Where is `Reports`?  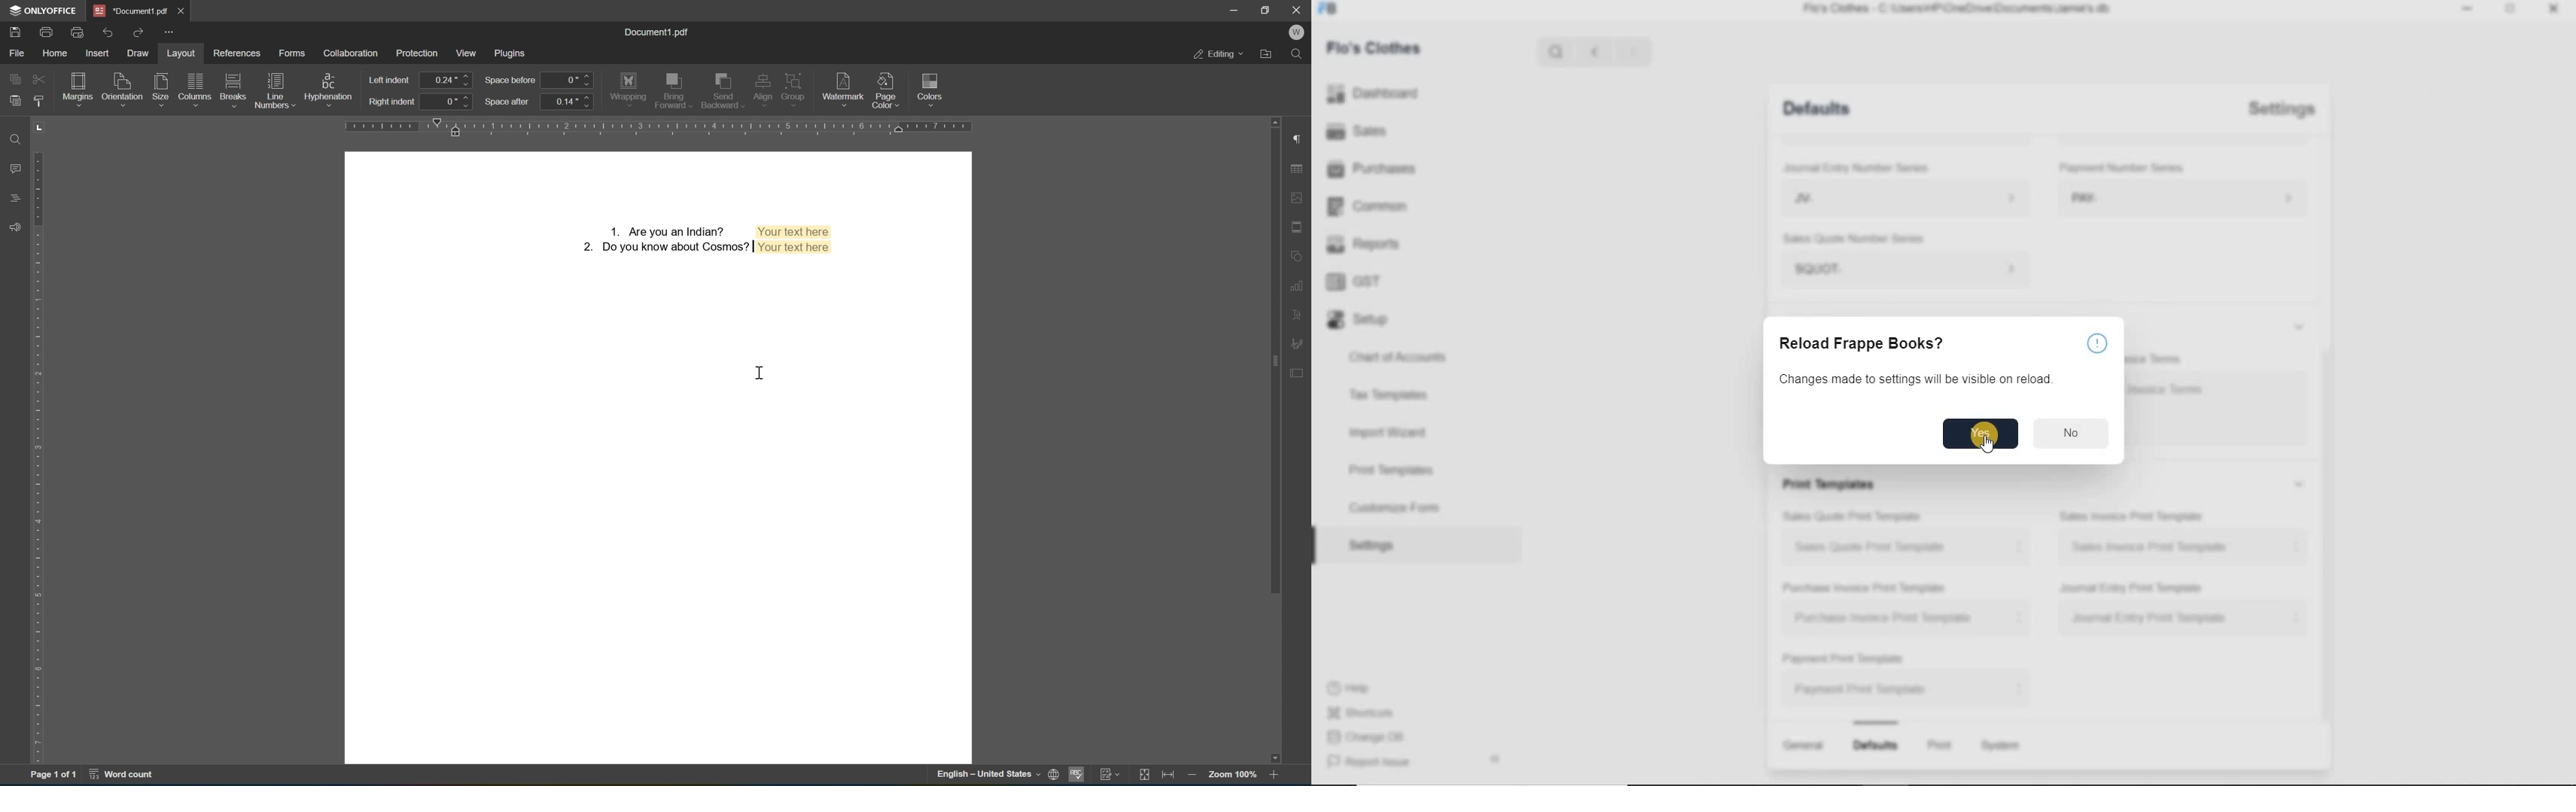
Reports is located at coordinates (1363, 245).